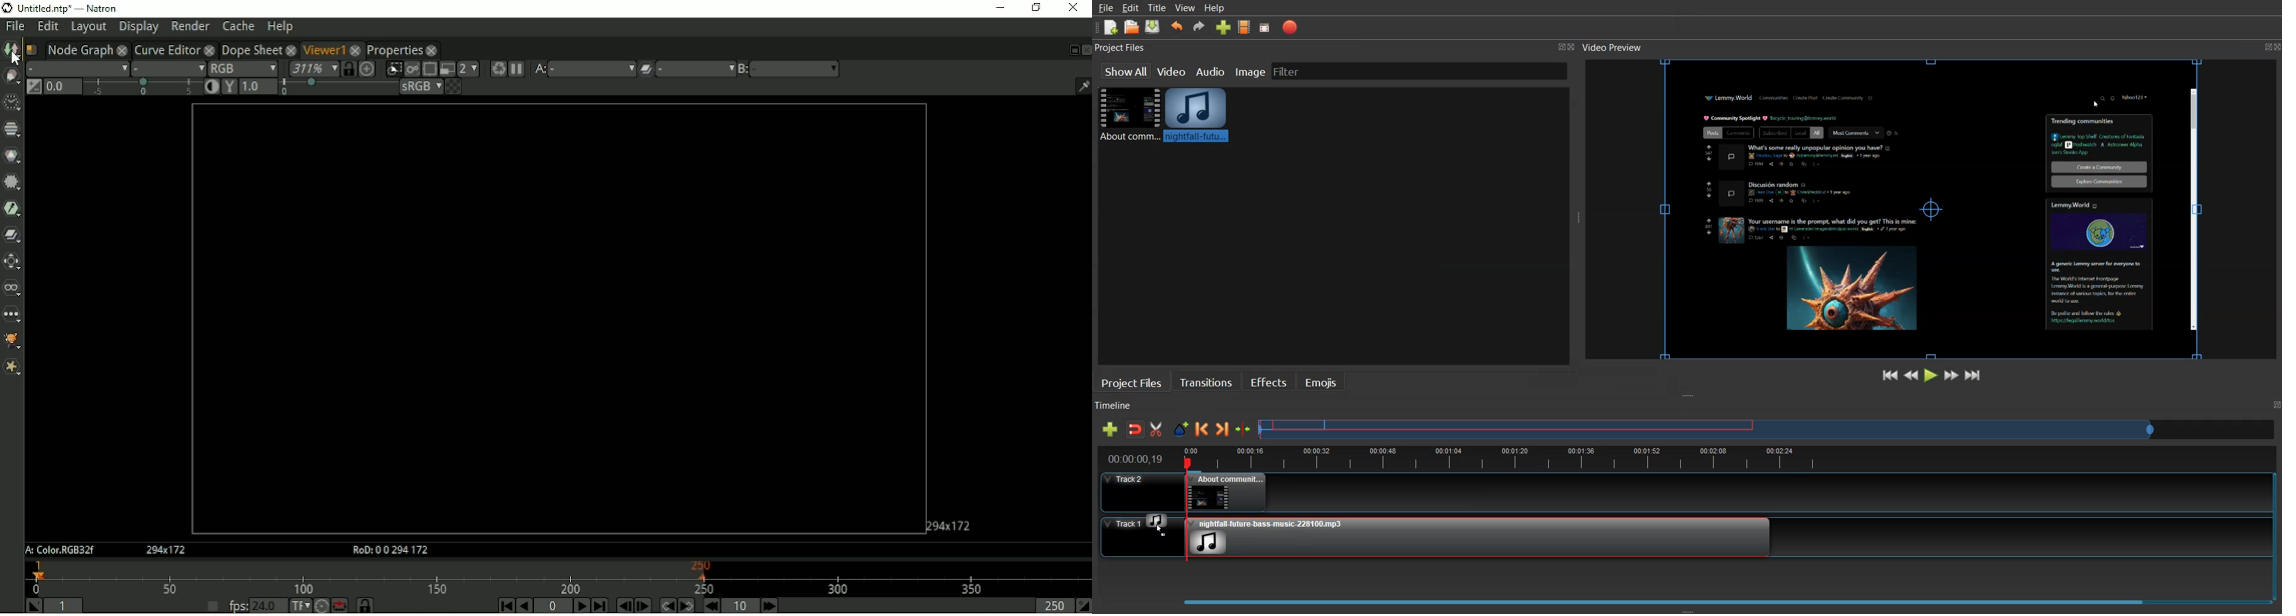 This screenshot has width=2296, height=616. I want to click on Node Graph, so click(79, 49).